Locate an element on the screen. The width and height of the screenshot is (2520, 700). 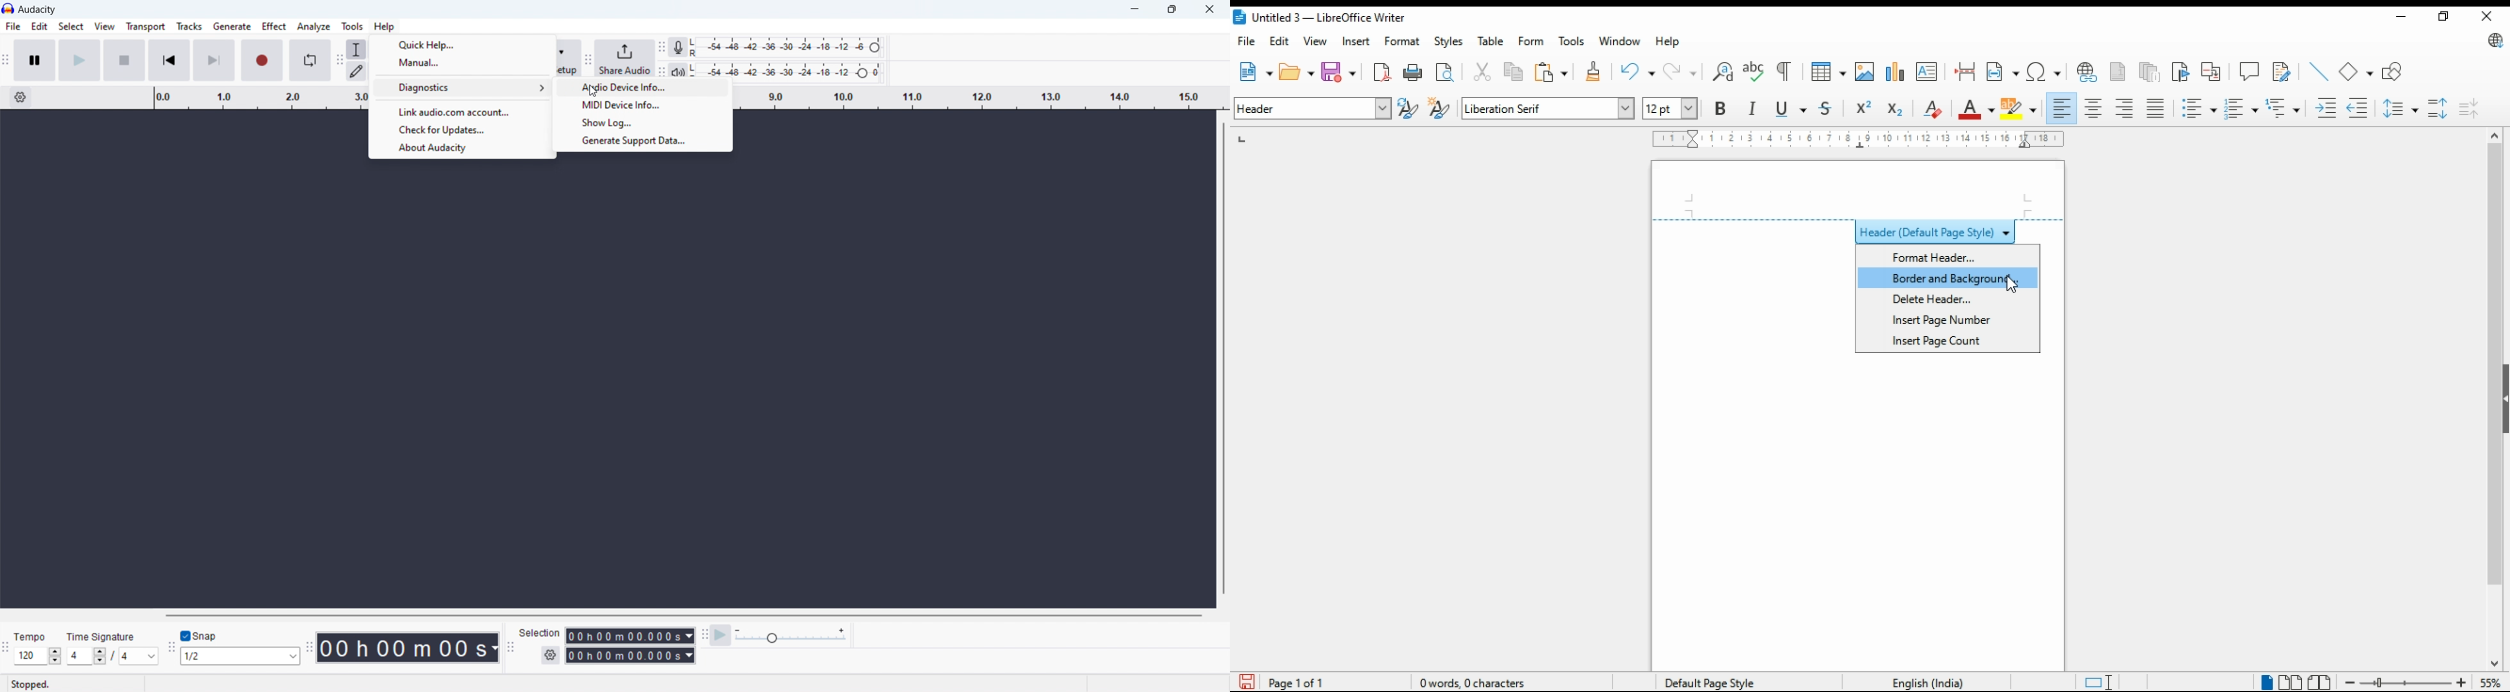
tools is located at coordinates (1570, 41).